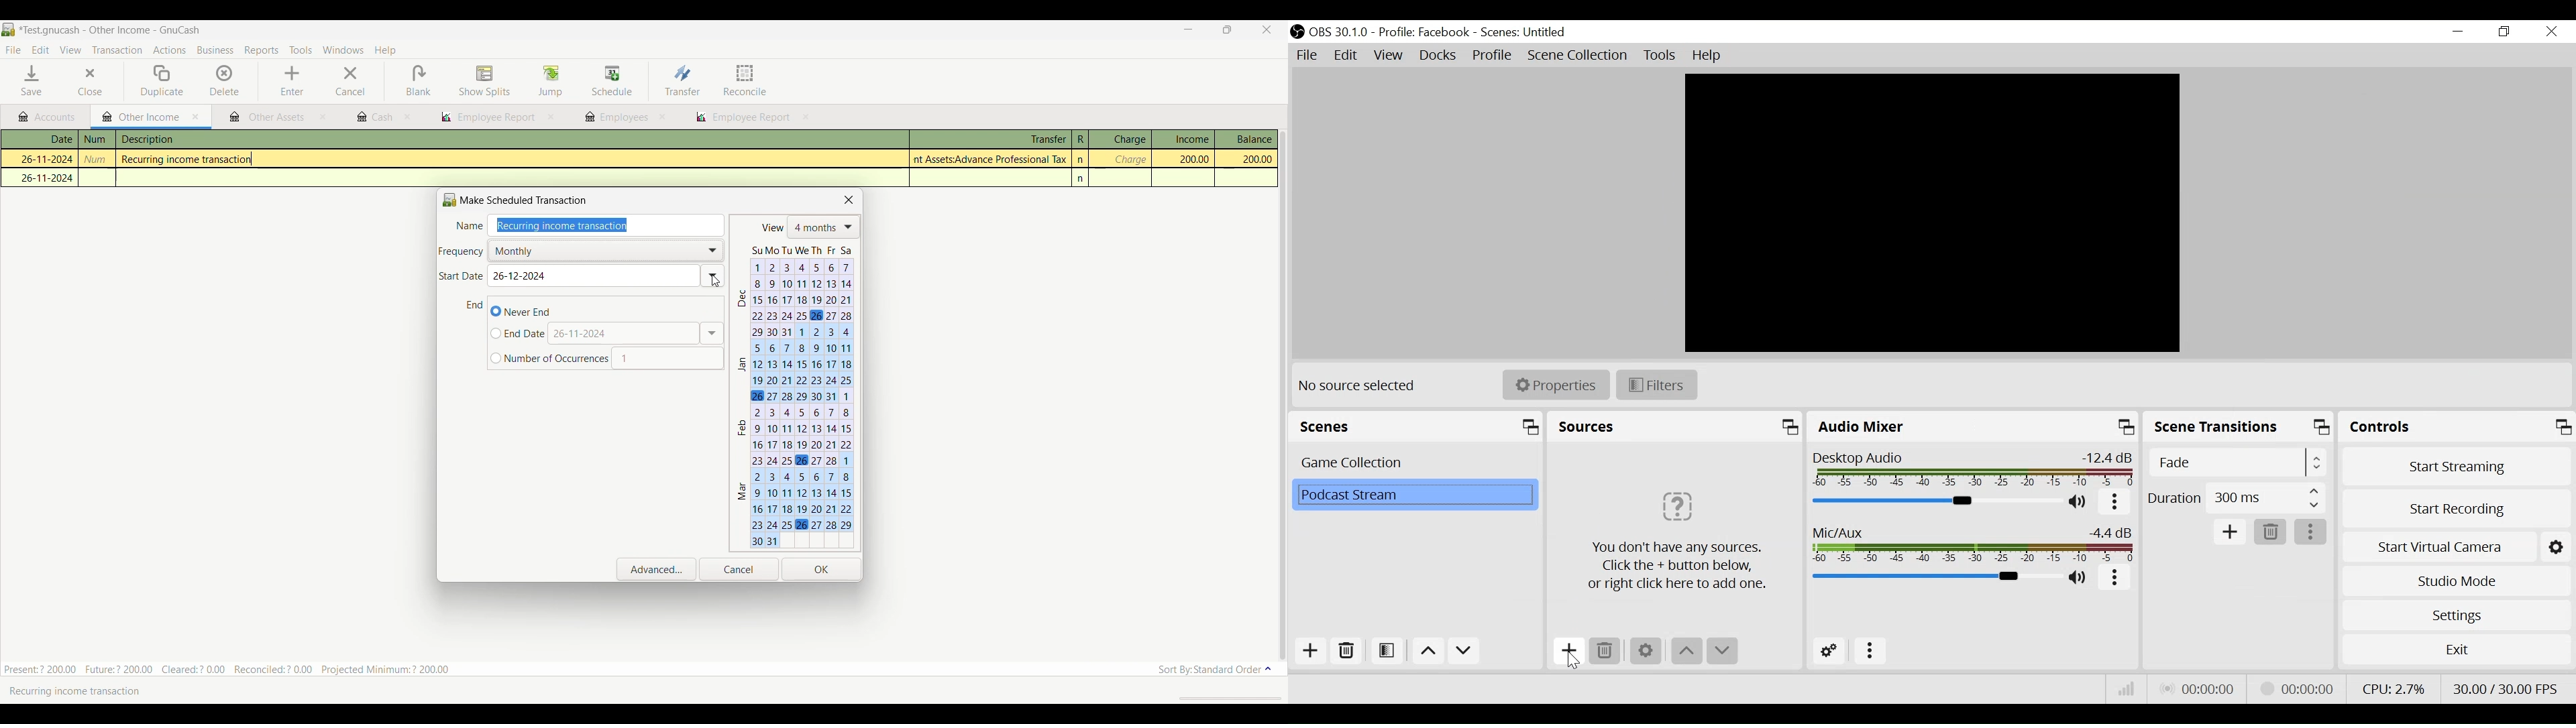  Describe the element at coordinates (2454, 507) in the screenshot. I see `Start Recording` at that location.